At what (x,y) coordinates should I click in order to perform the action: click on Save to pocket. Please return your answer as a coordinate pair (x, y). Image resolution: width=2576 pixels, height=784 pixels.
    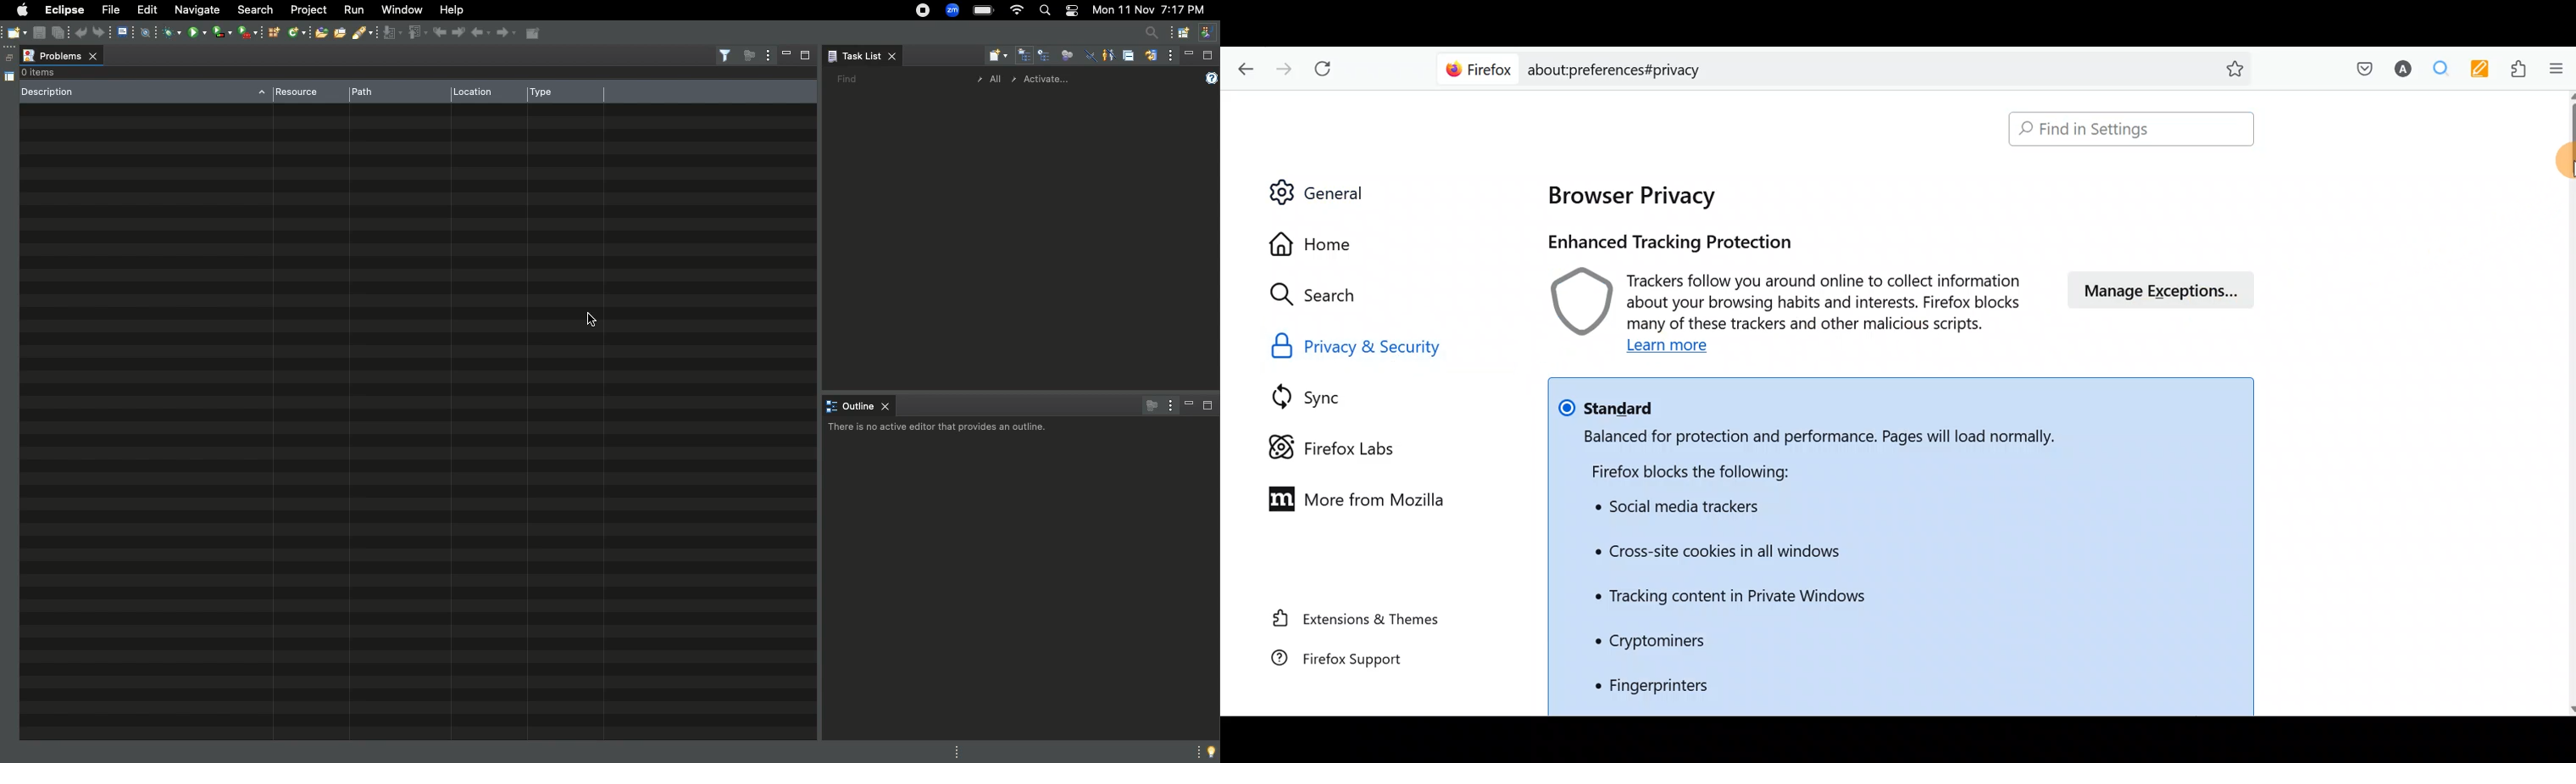
    Looking at the image, I should click on (2359, 68).